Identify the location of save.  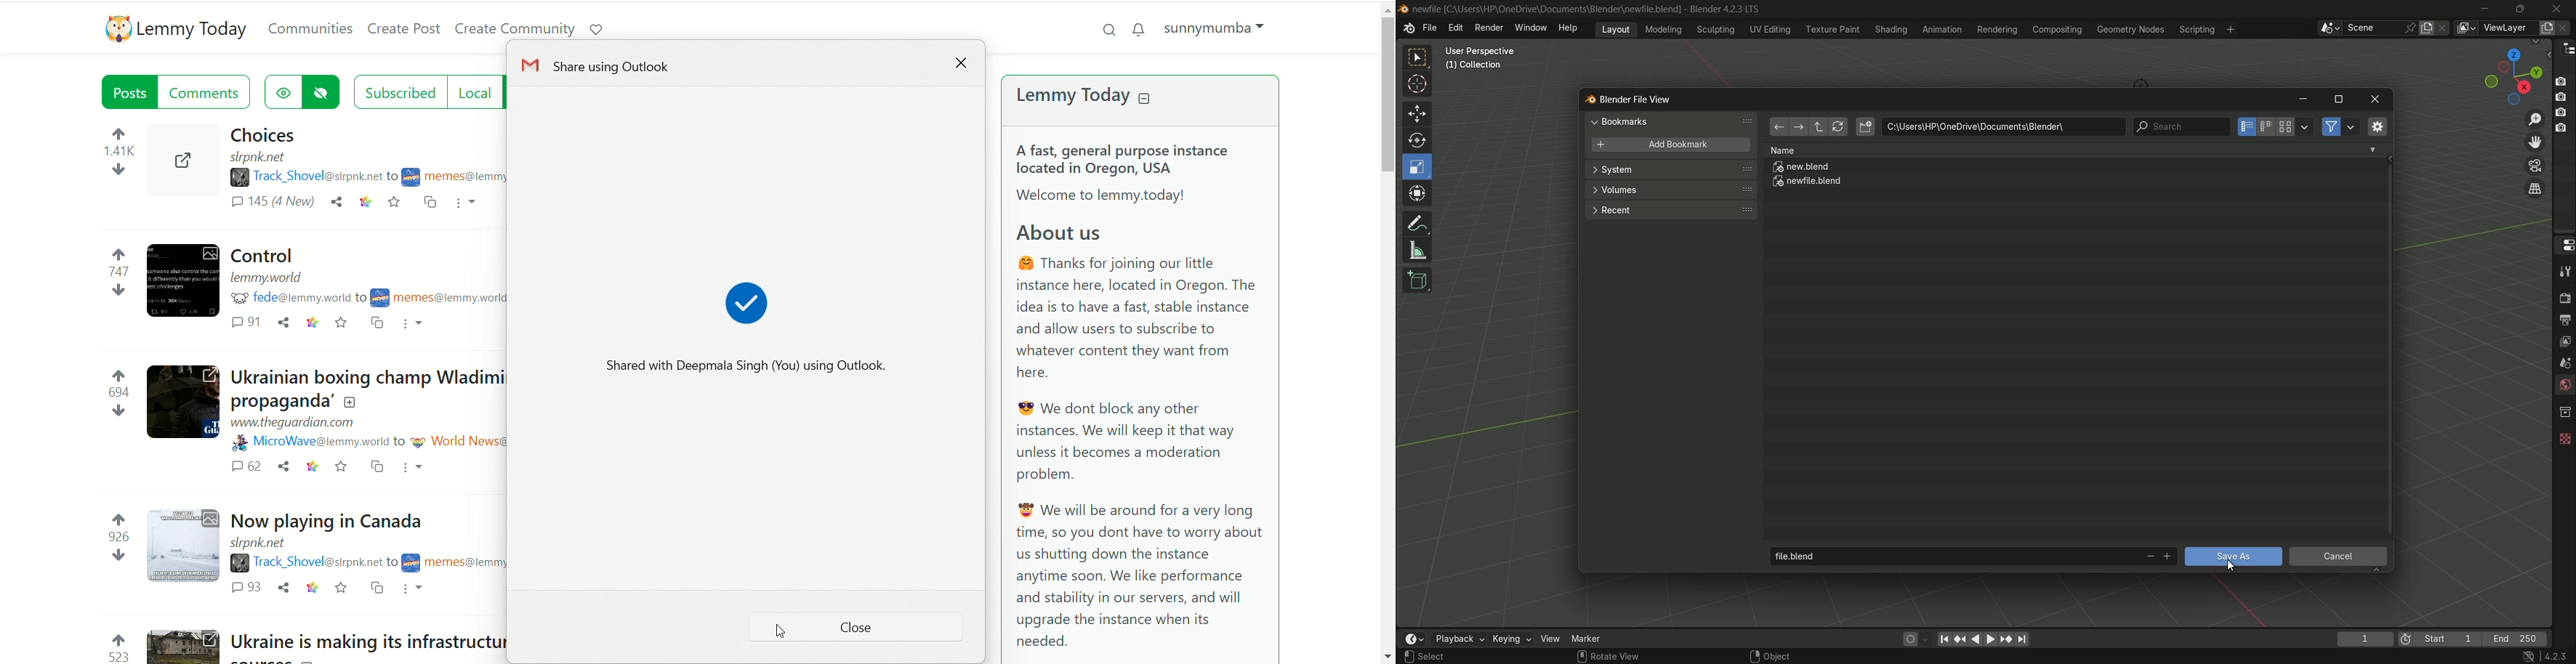
(339, 587).